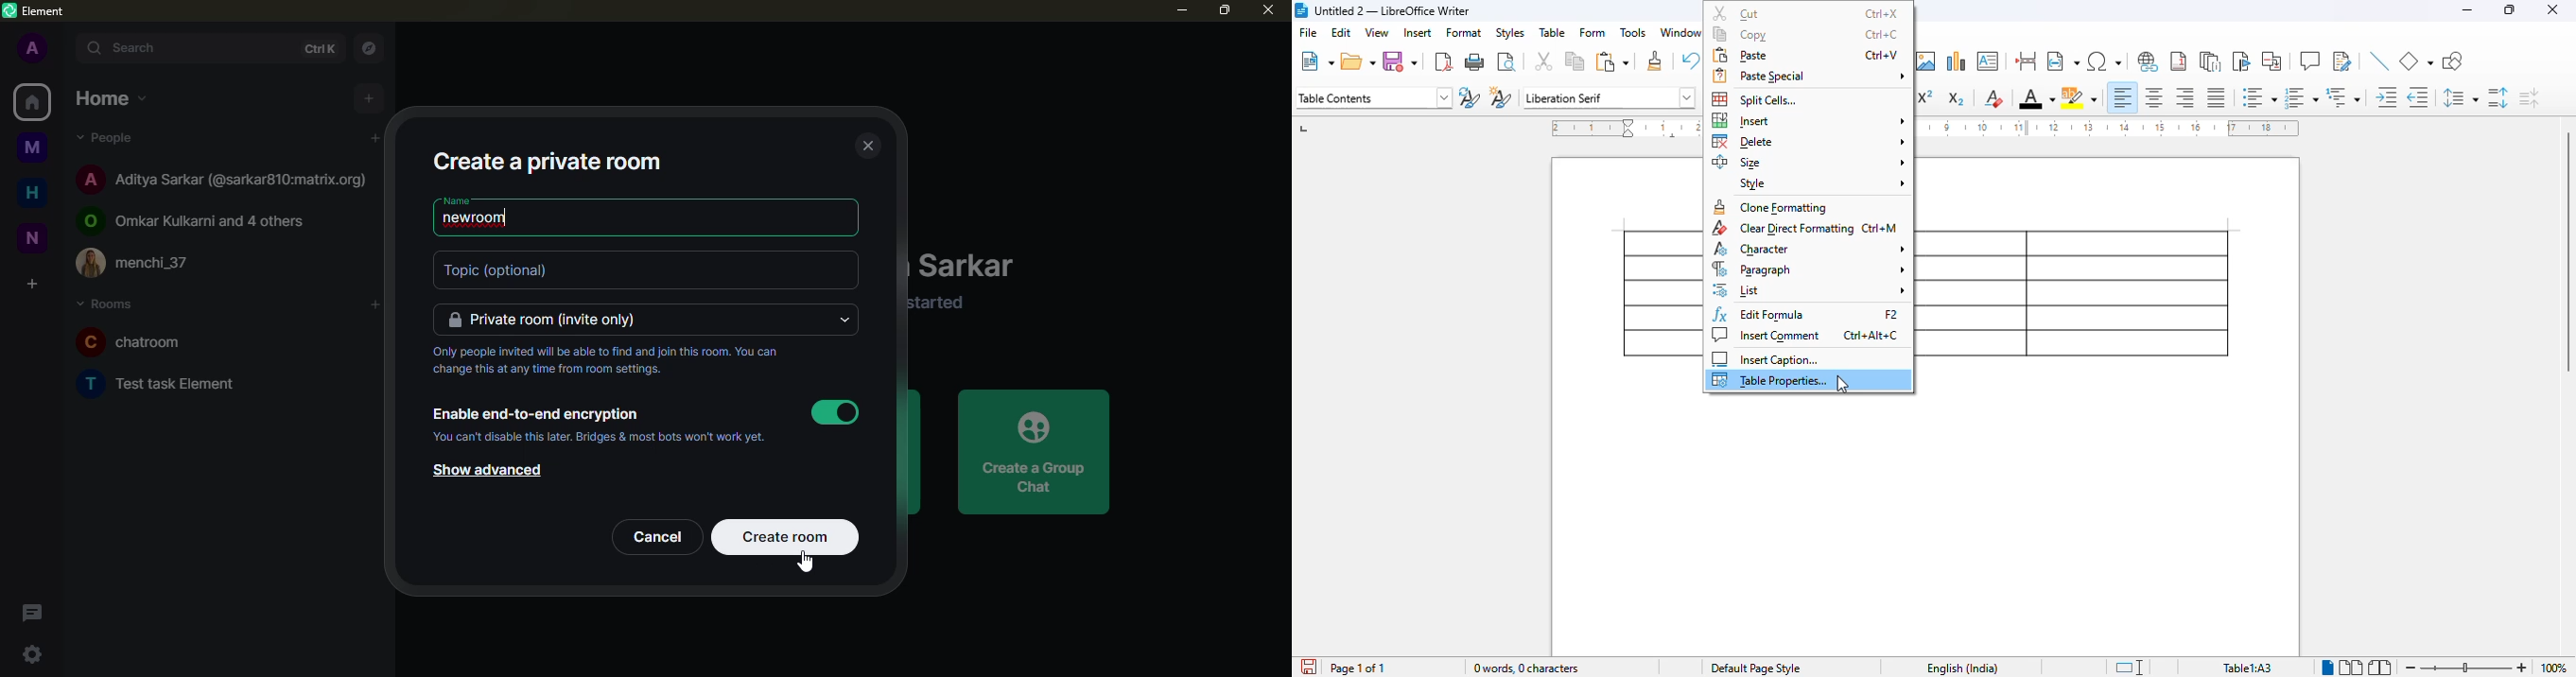  I want to click on navigator, so click(374, 47).